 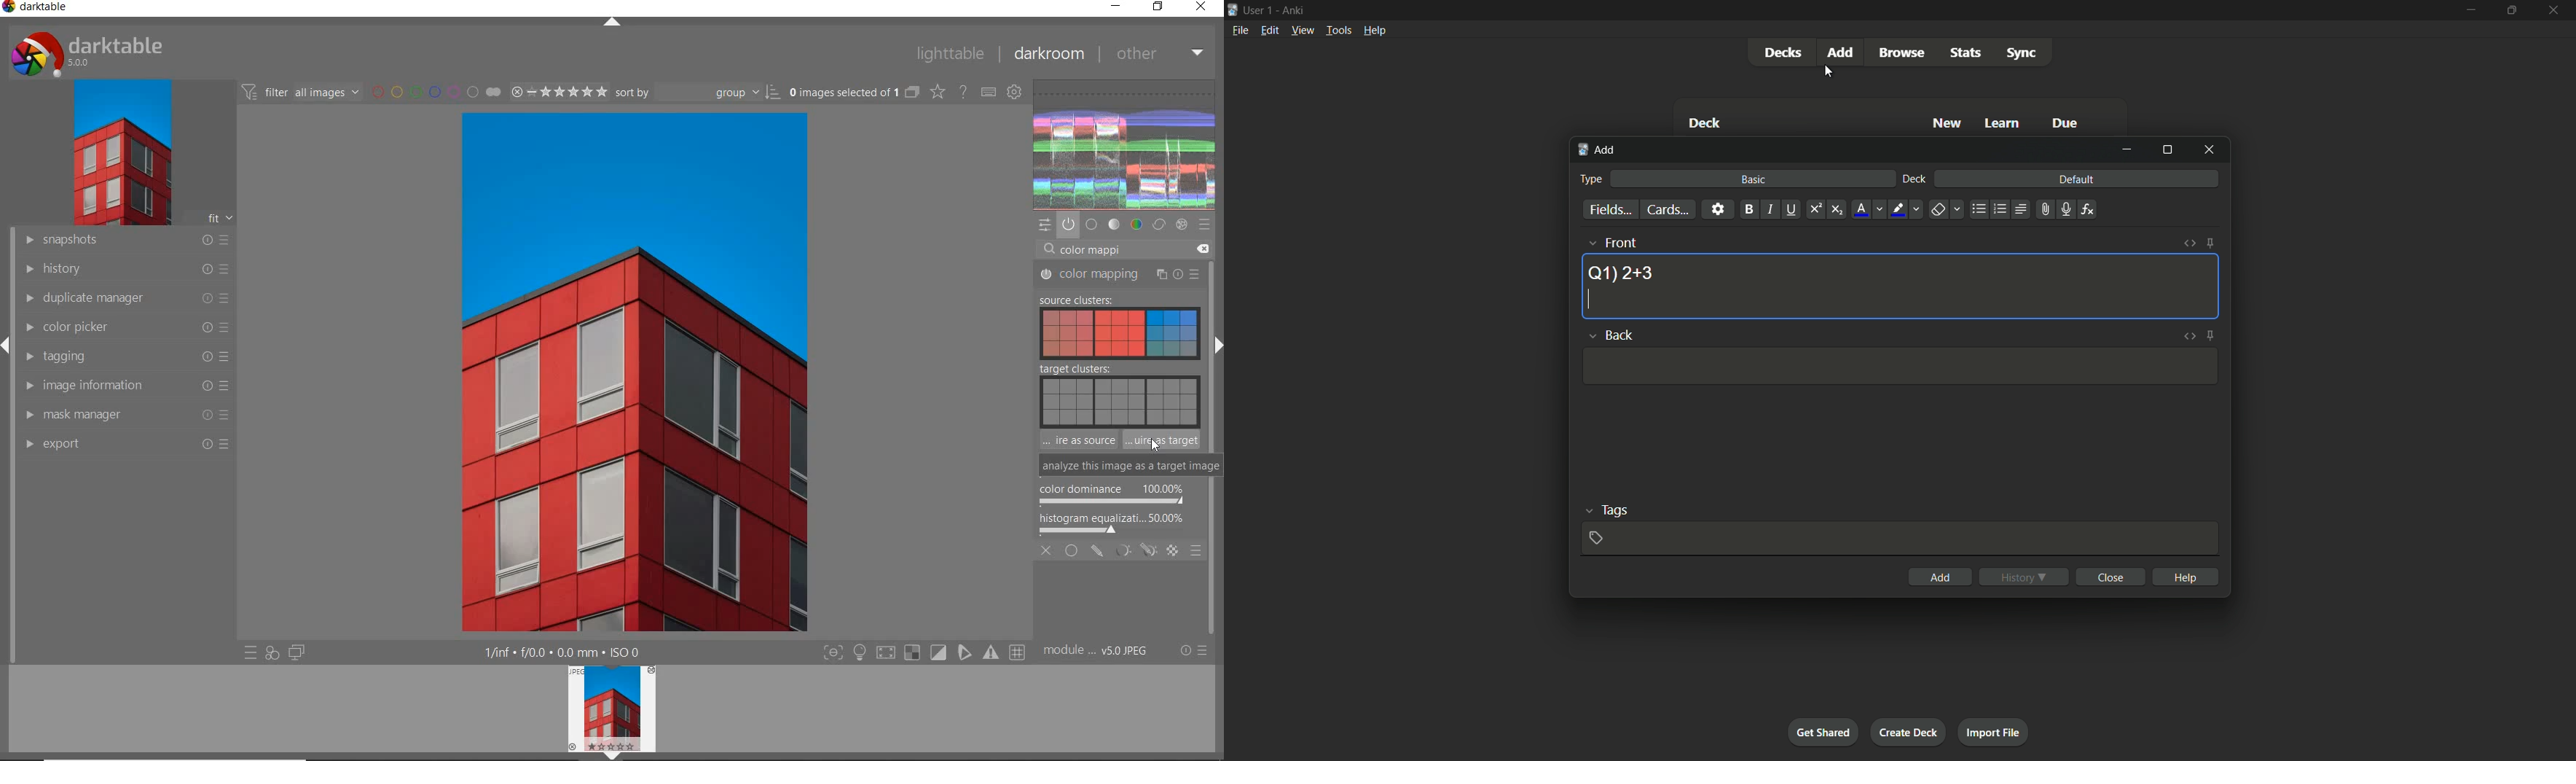 I want to click on minimize, so click(x=2470, y=9).